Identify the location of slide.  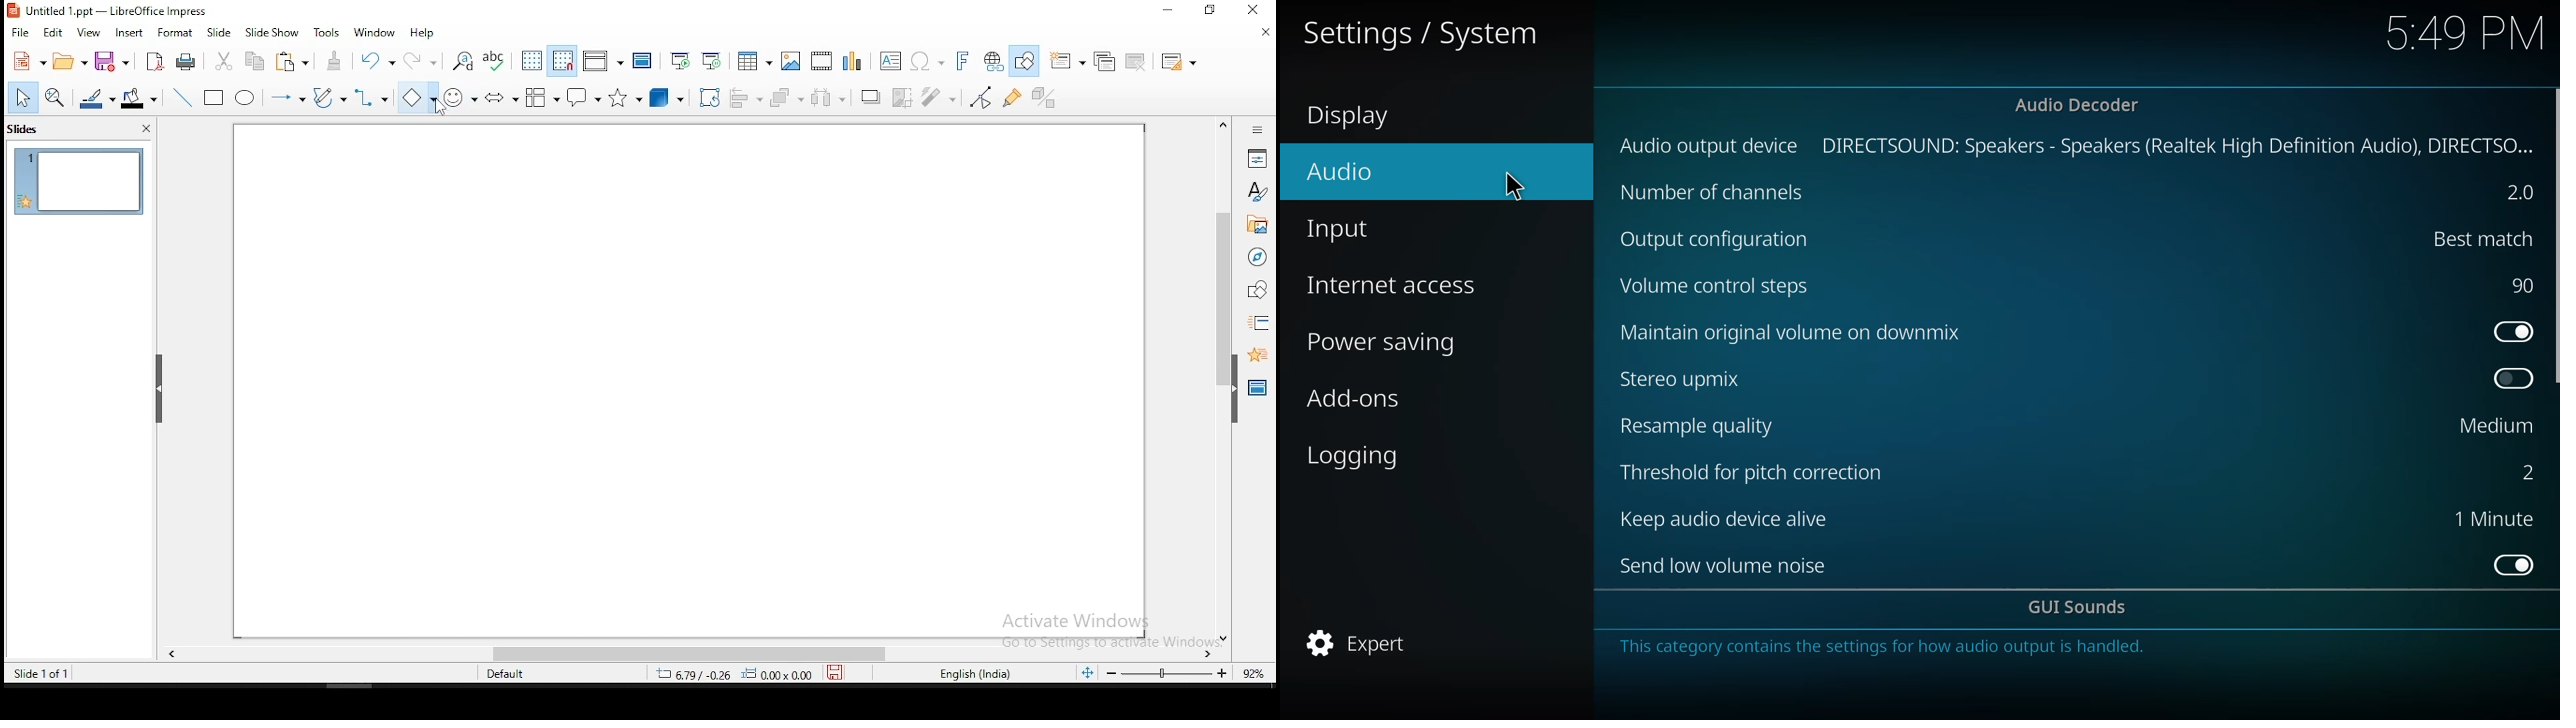
(78, 180).